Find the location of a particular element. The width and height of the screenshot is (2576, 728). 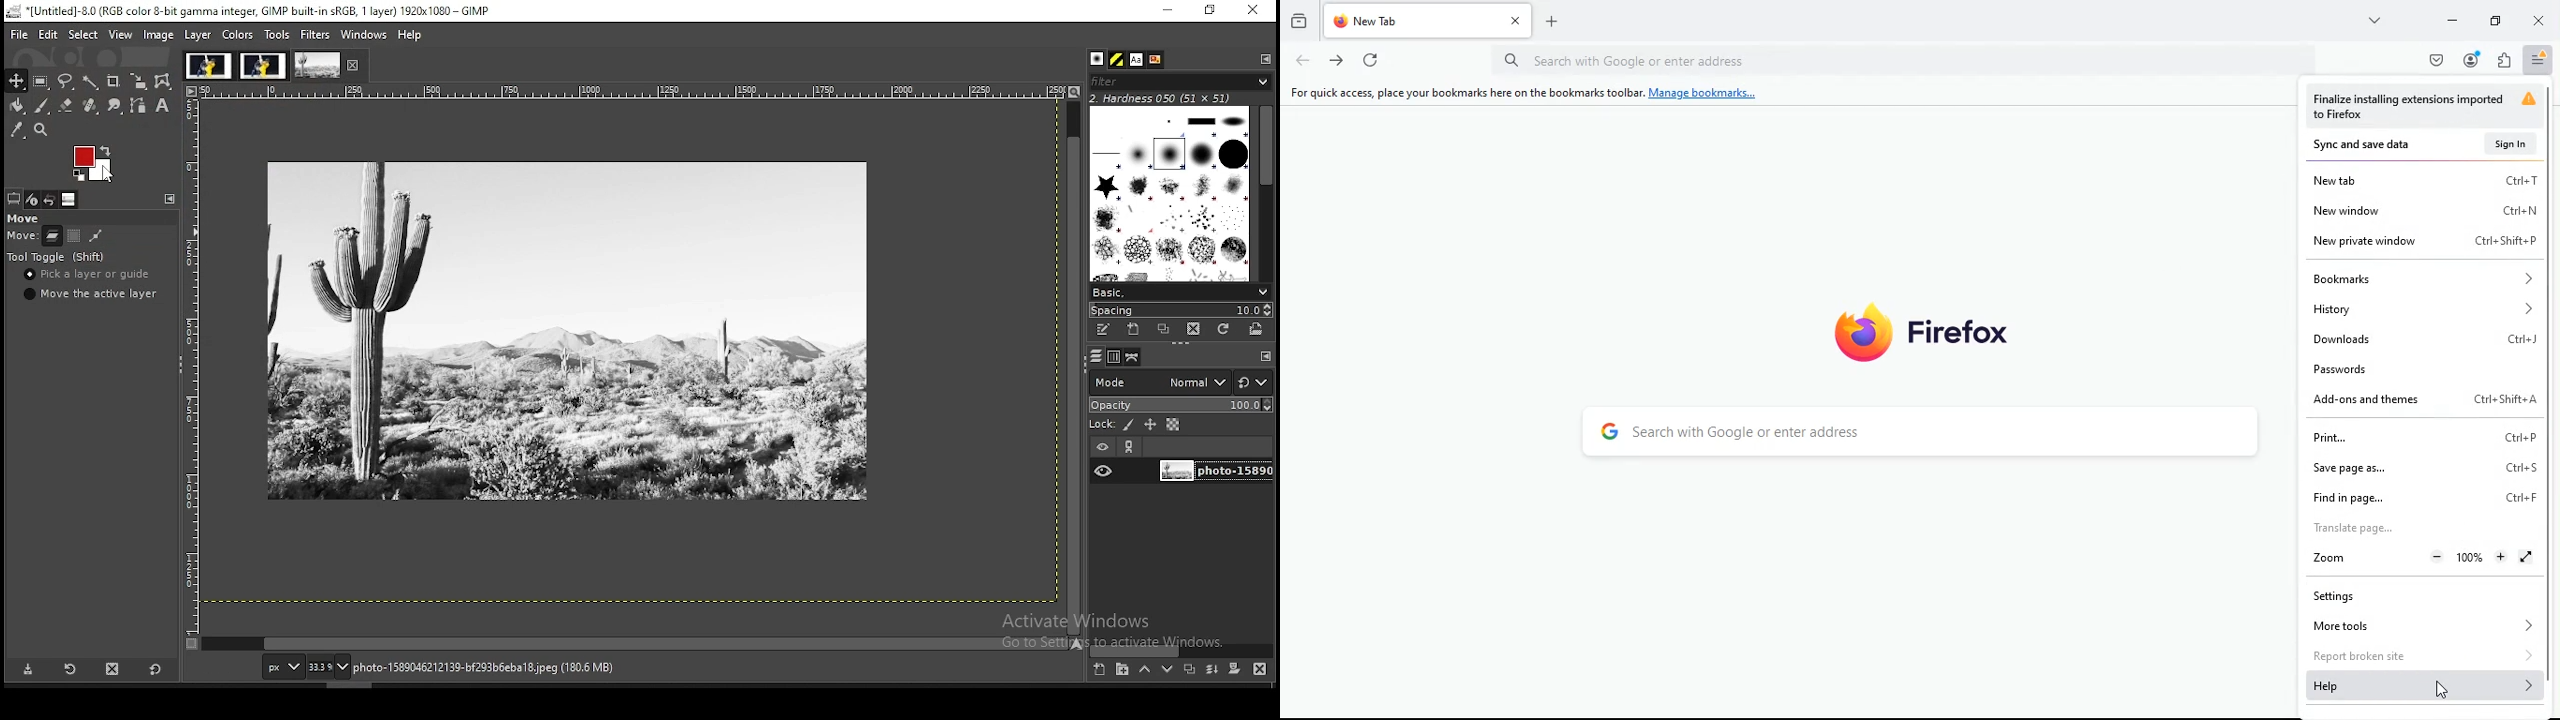

images is located at coordinates (70, 200).